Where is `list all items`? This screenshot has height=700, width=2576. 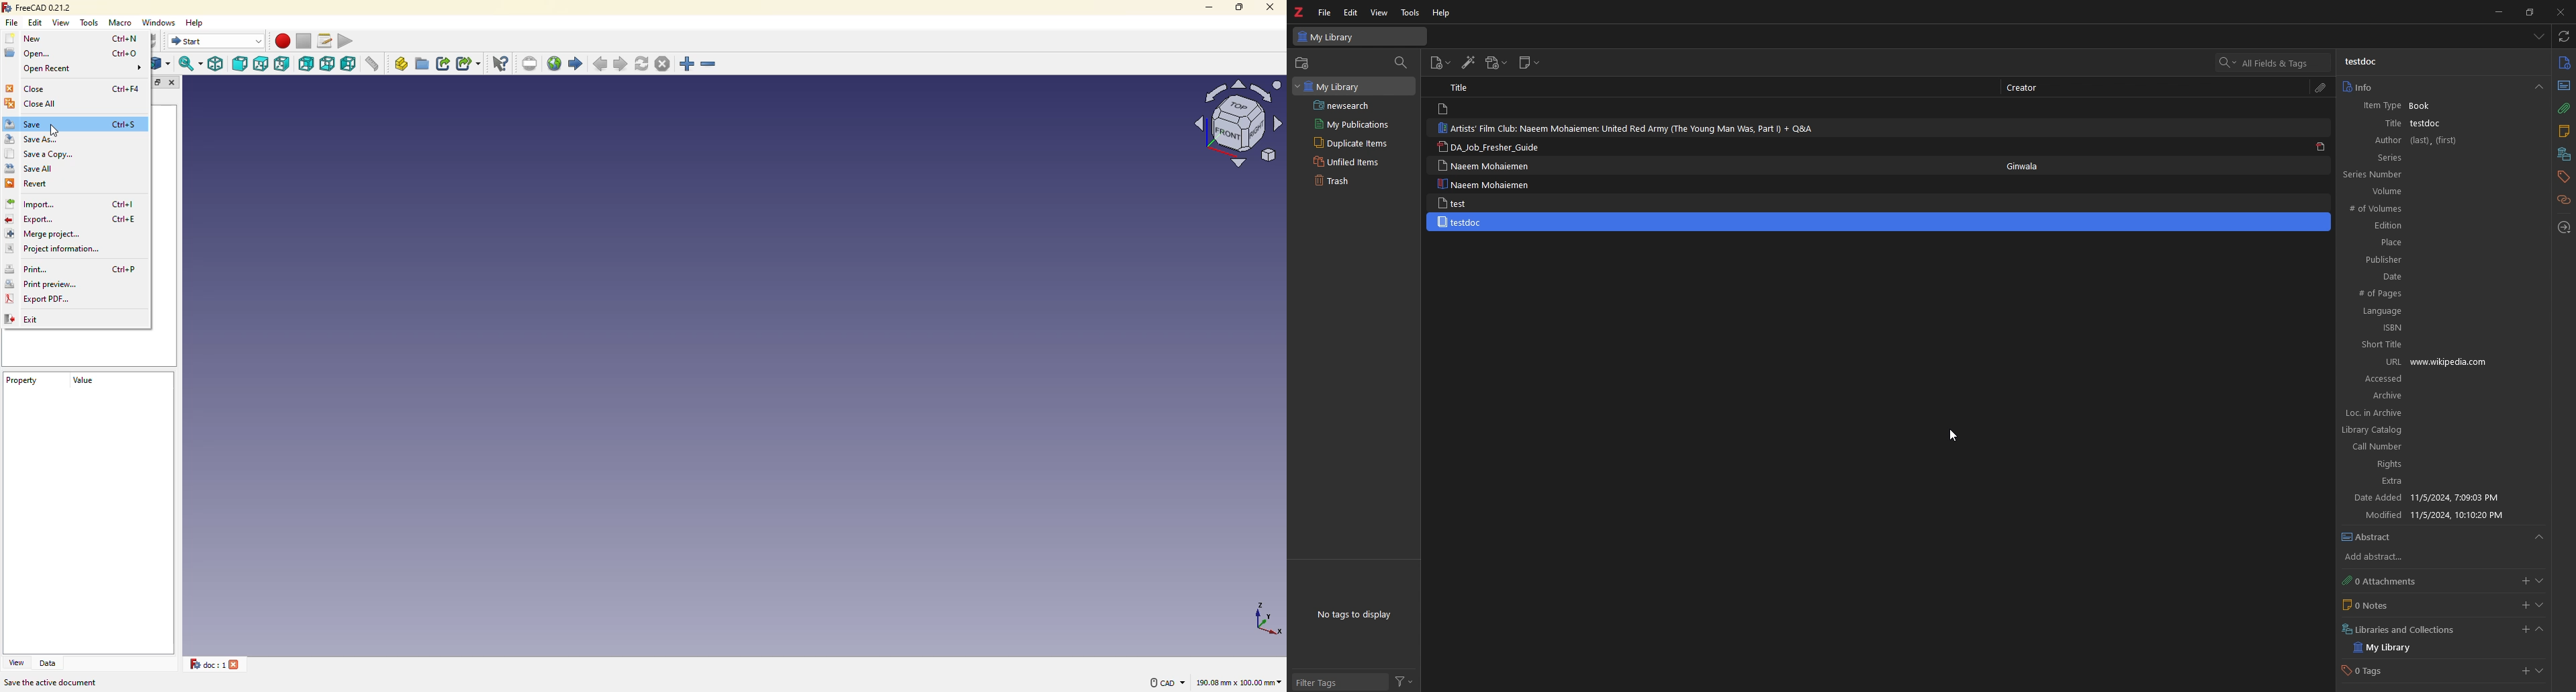
list all items is located at coordinates (2537, 36).